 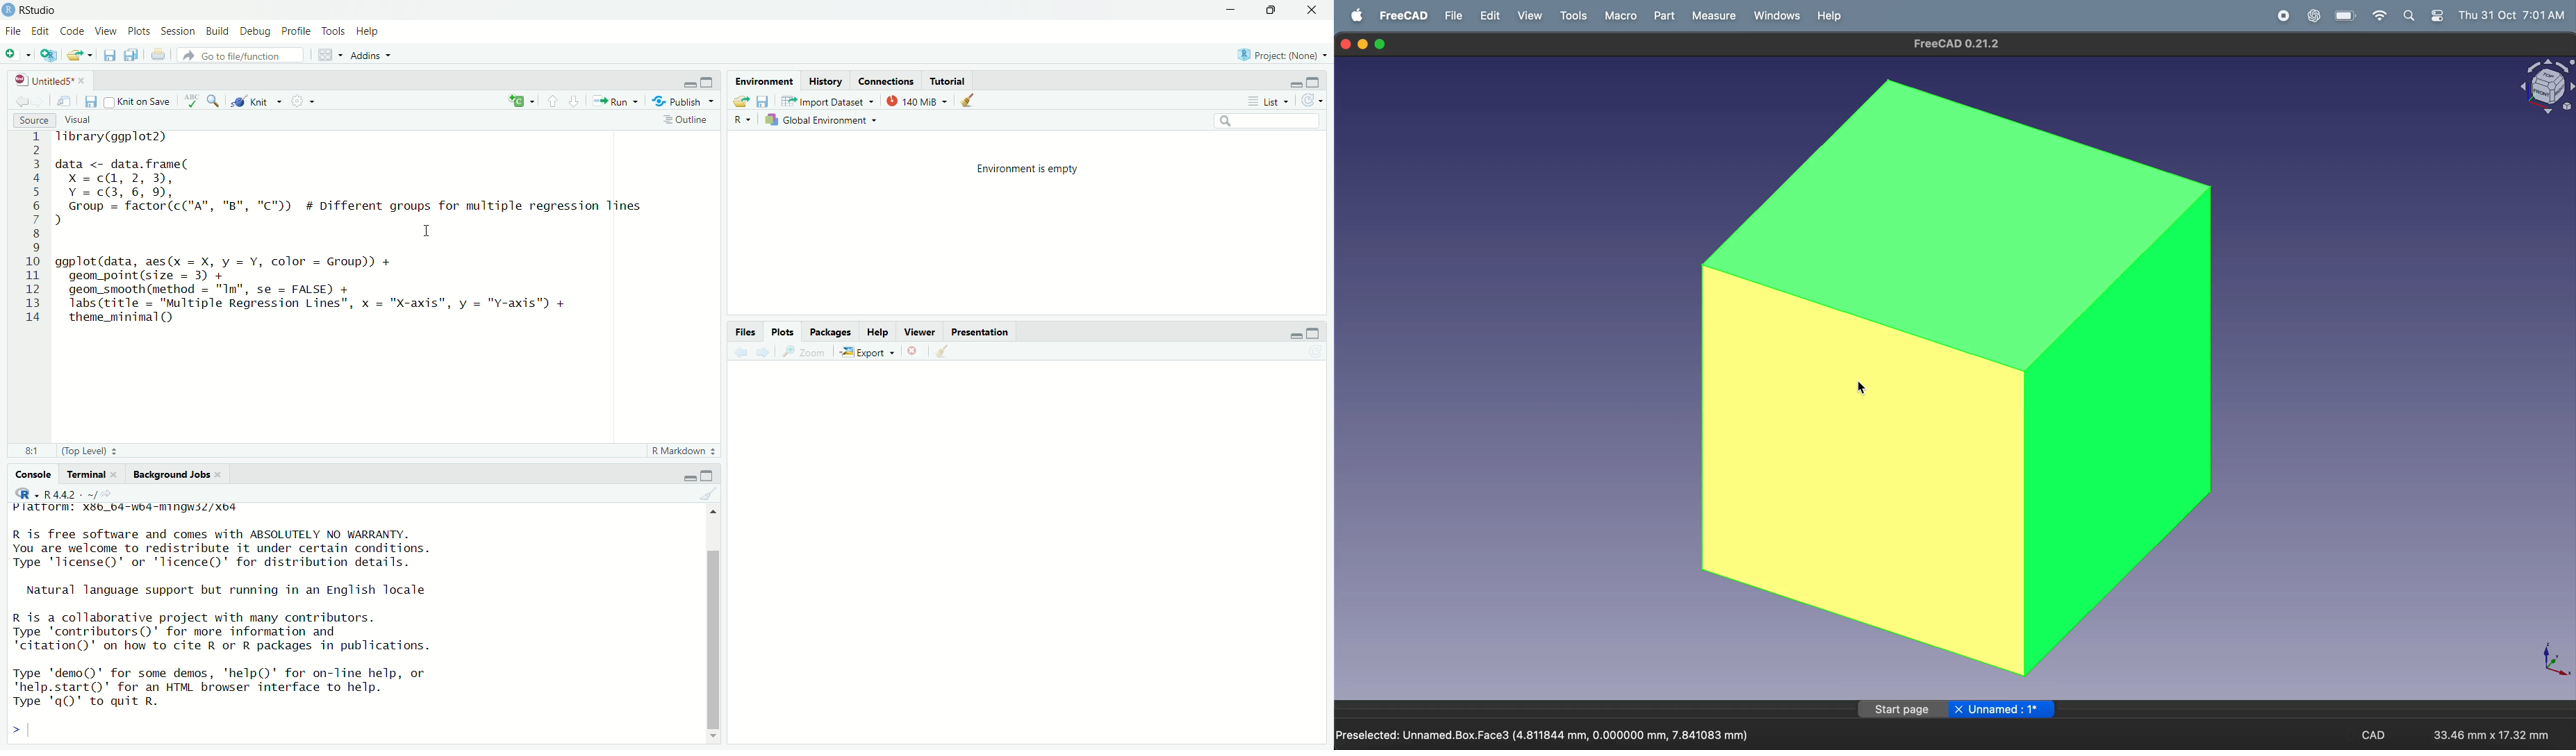 I want to click on wifi, so click(x=2376, y=16).